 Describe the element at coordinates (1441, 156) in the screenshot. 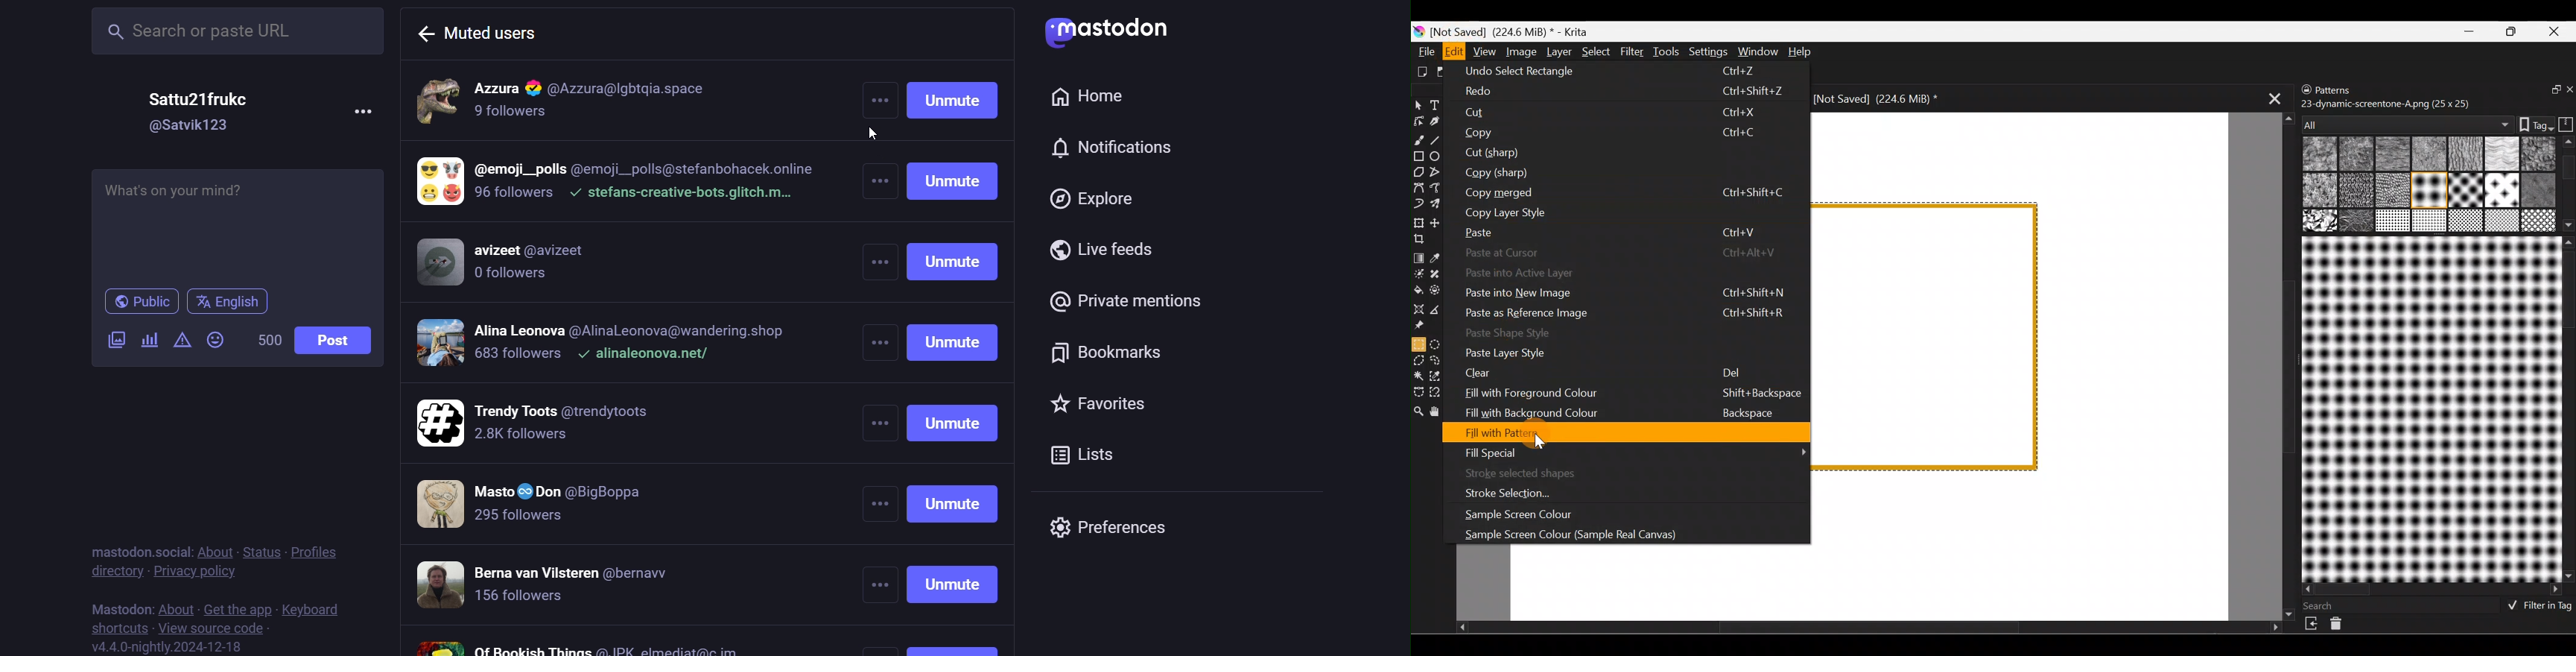

I see `Ellipse tool` at that location.